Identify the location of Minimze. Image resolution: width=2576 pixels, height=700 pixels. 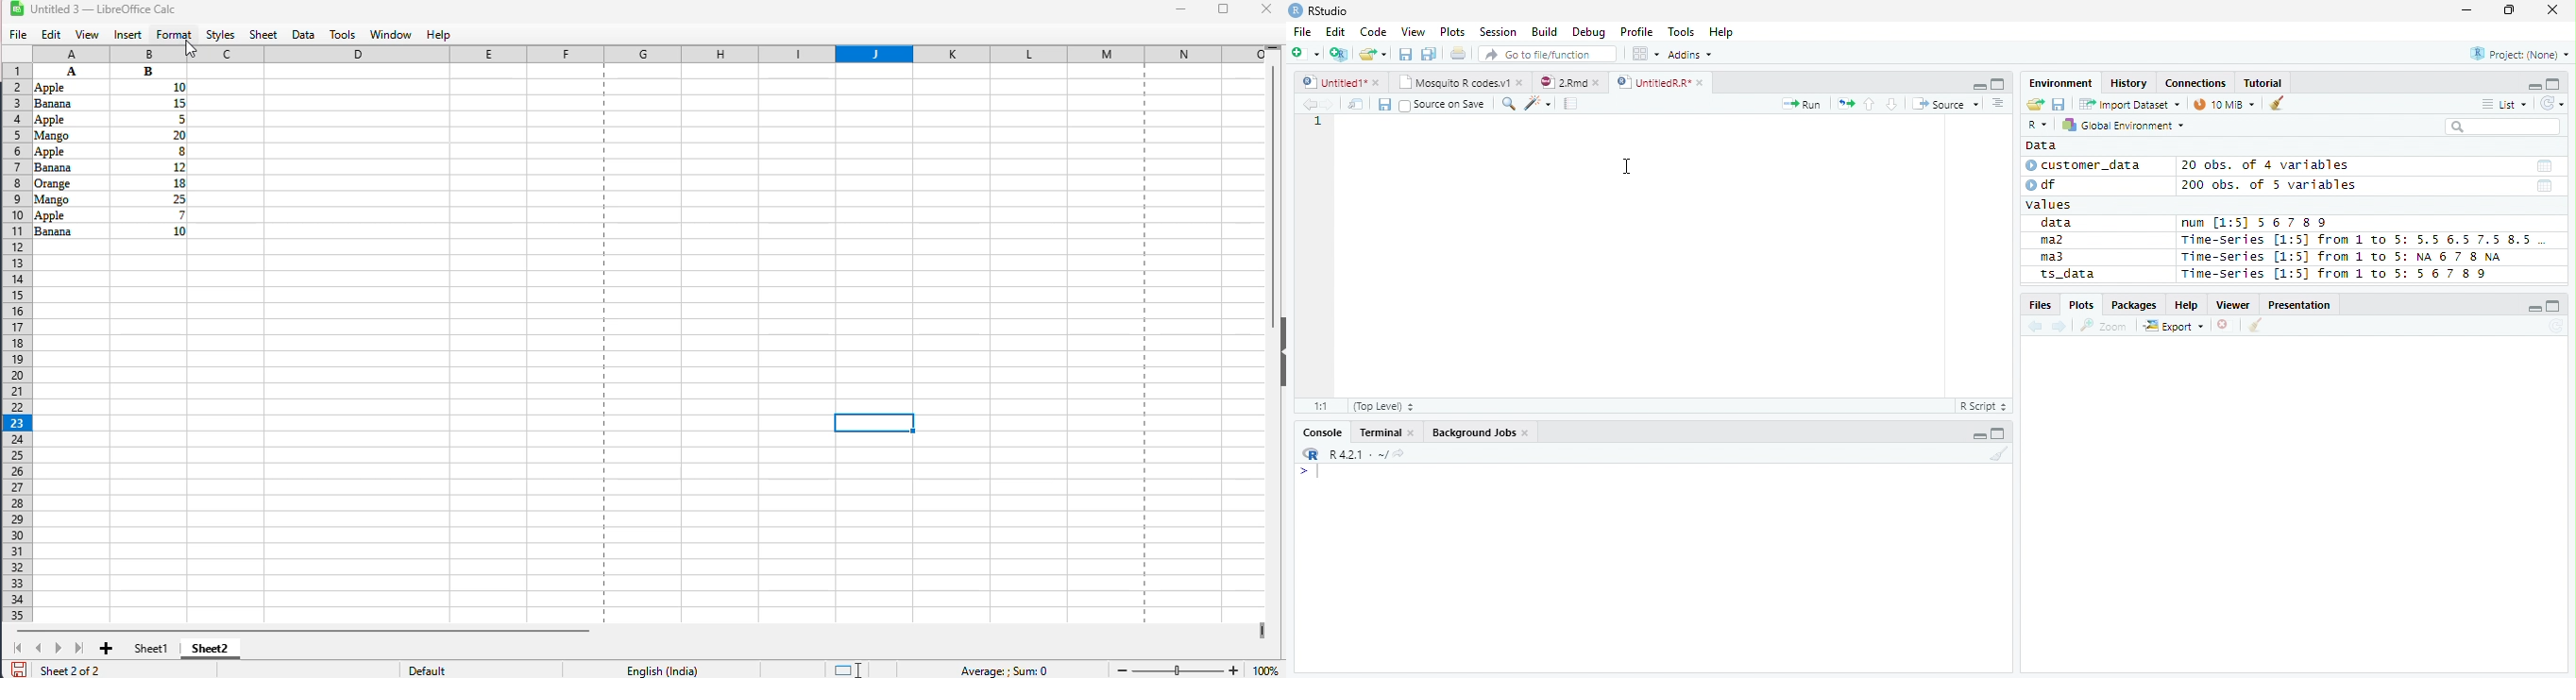
(2533, 85).